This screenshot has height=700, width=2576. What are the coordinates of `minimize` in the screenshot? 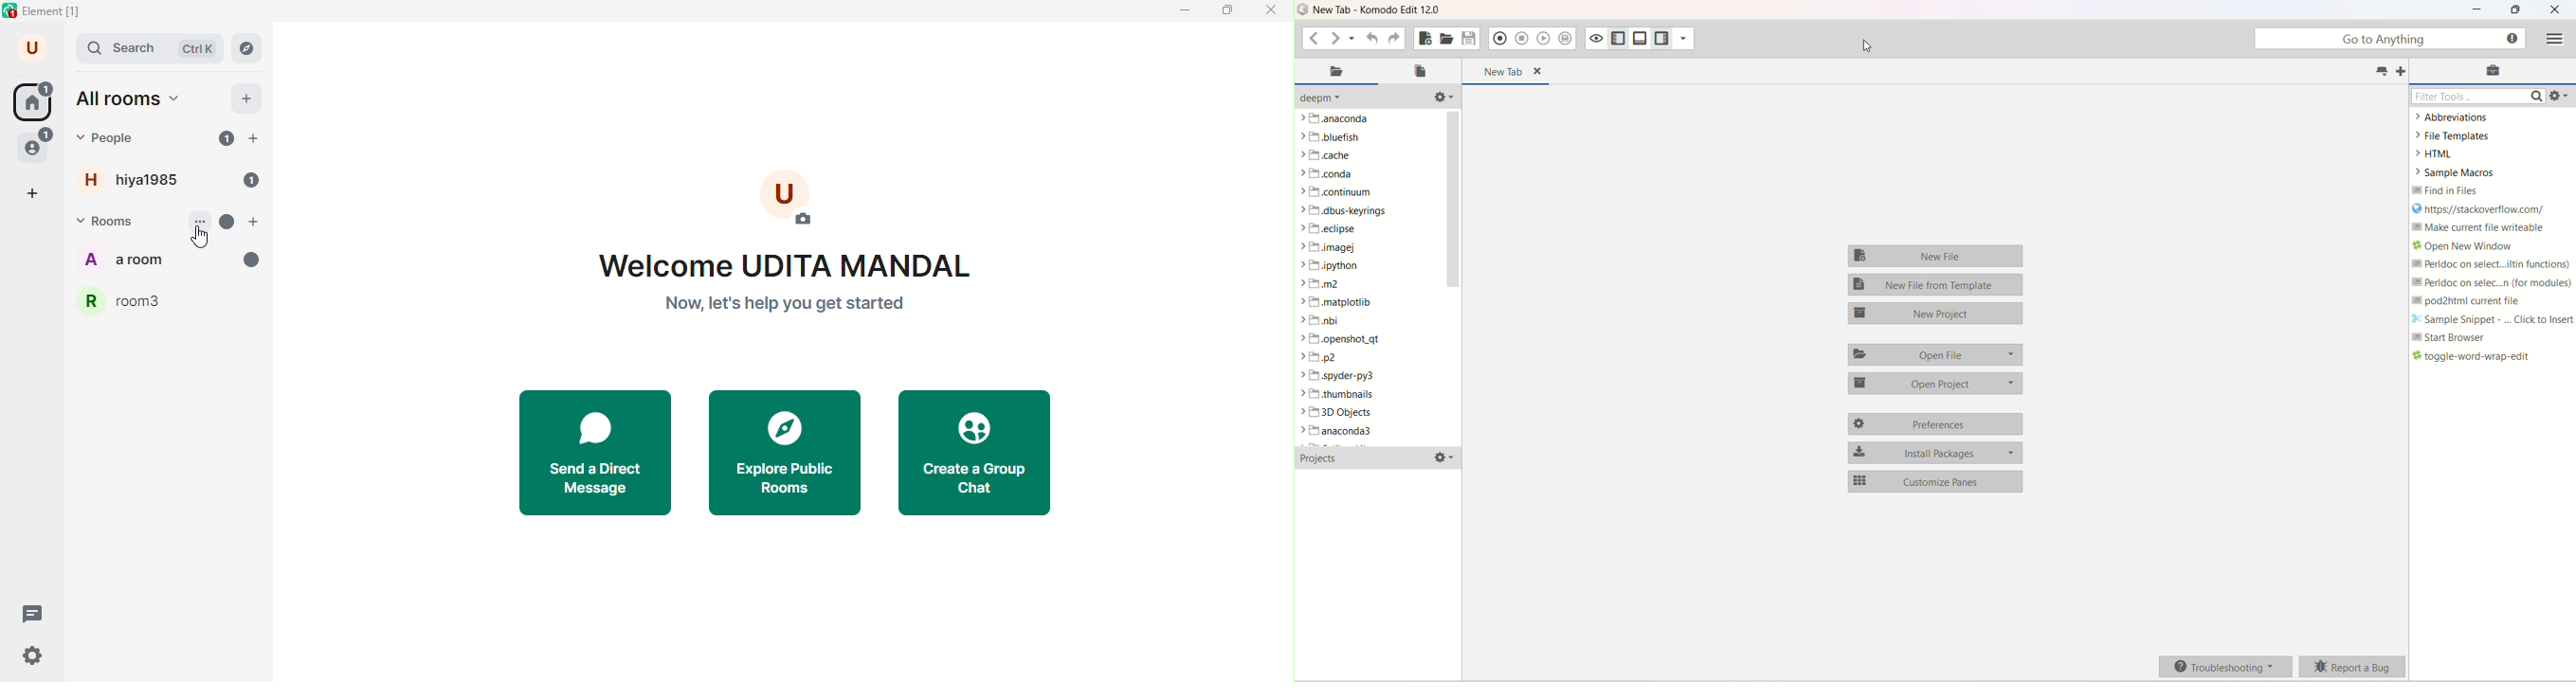 It's located at (2480, 9).